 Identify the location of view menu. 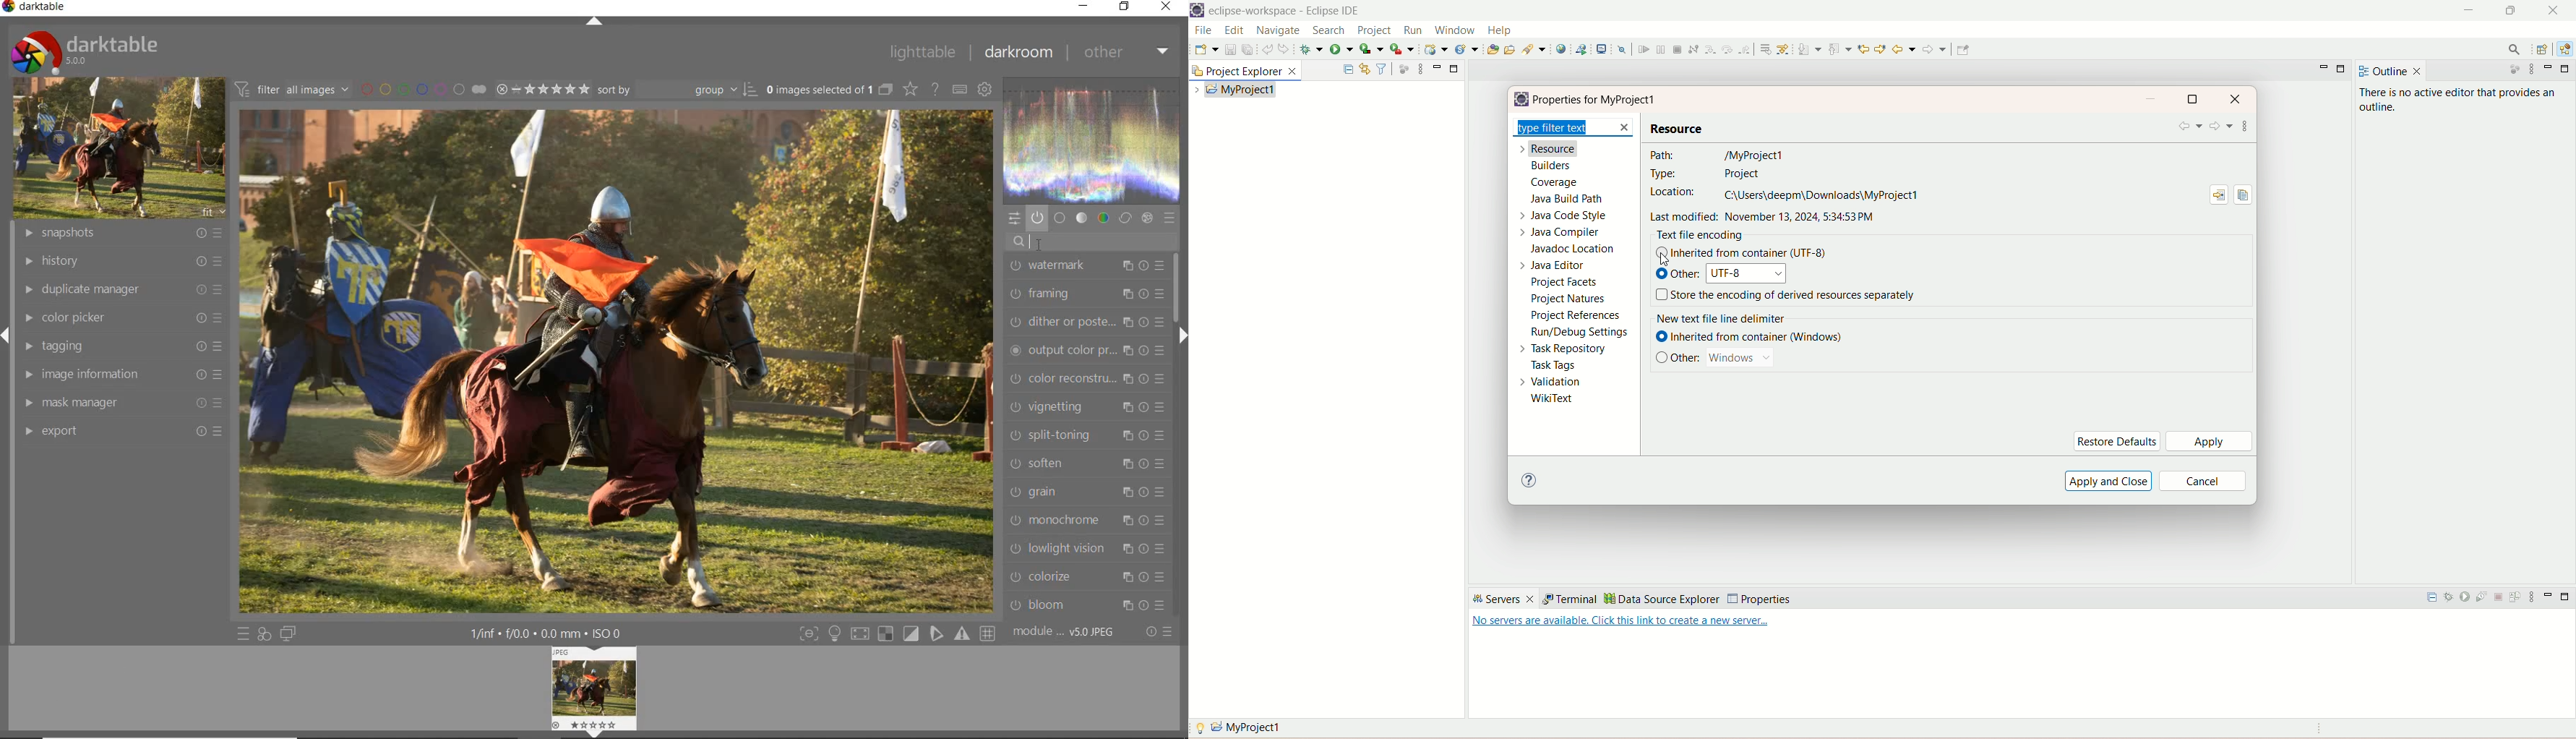
(1419, 69).